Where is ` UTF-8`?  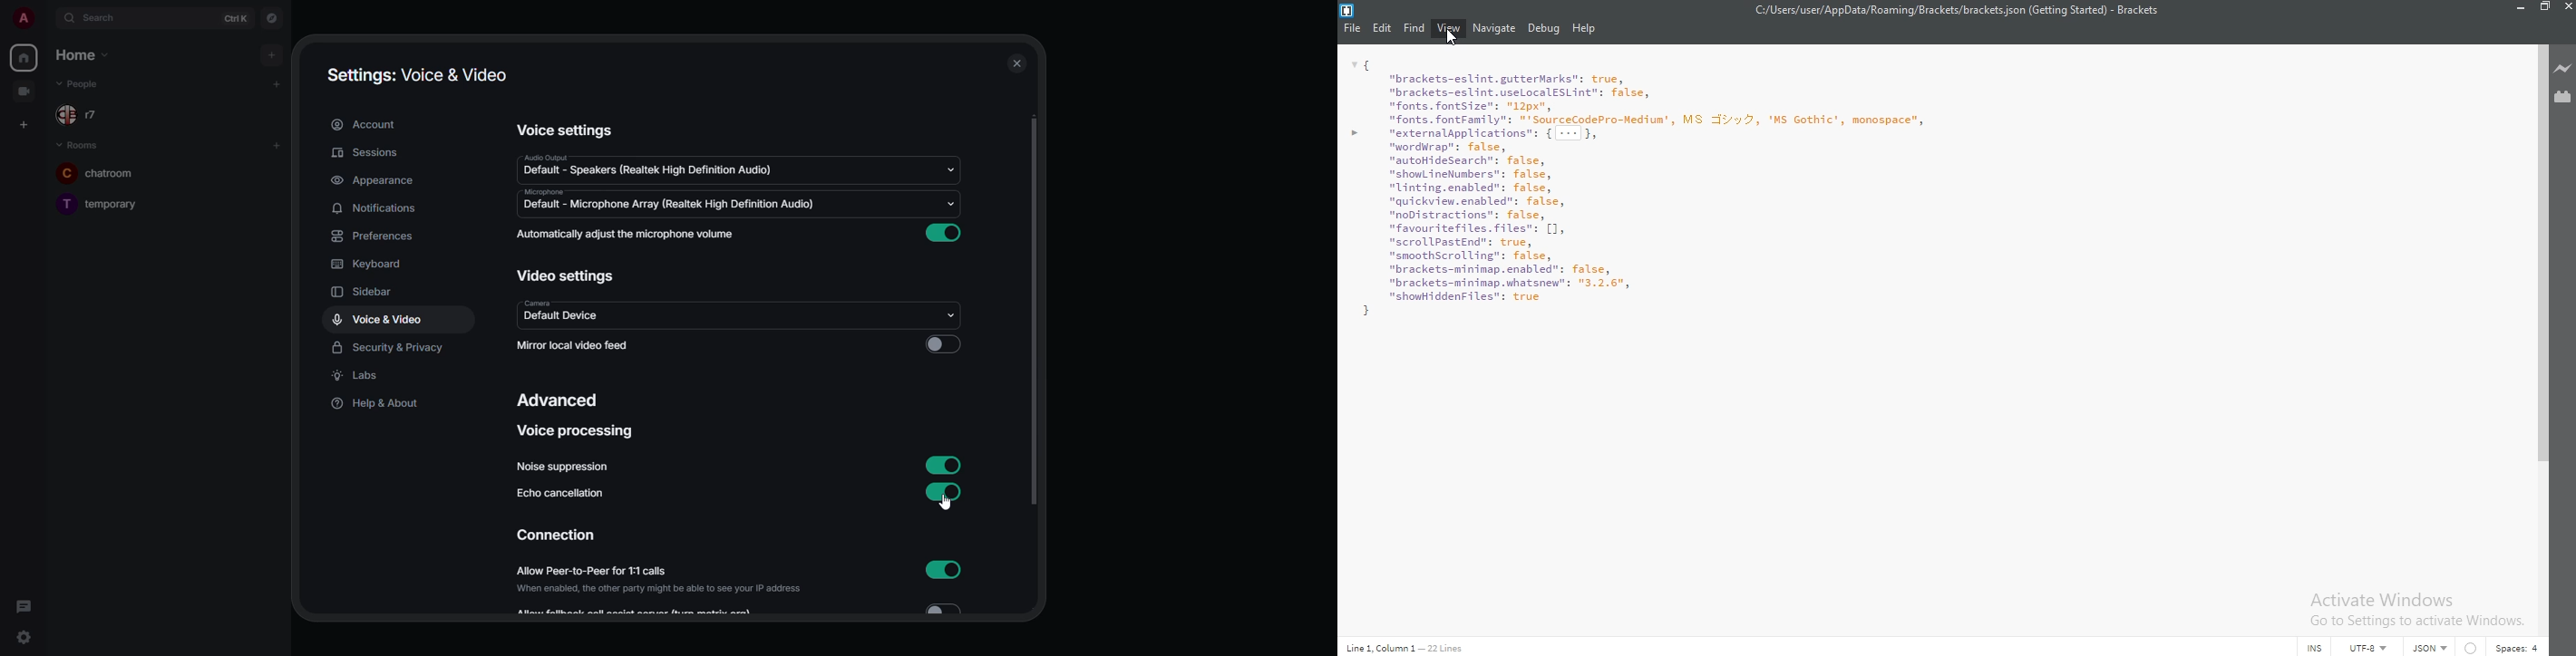
 UTF-8 is located at coordinates (2369, 647).